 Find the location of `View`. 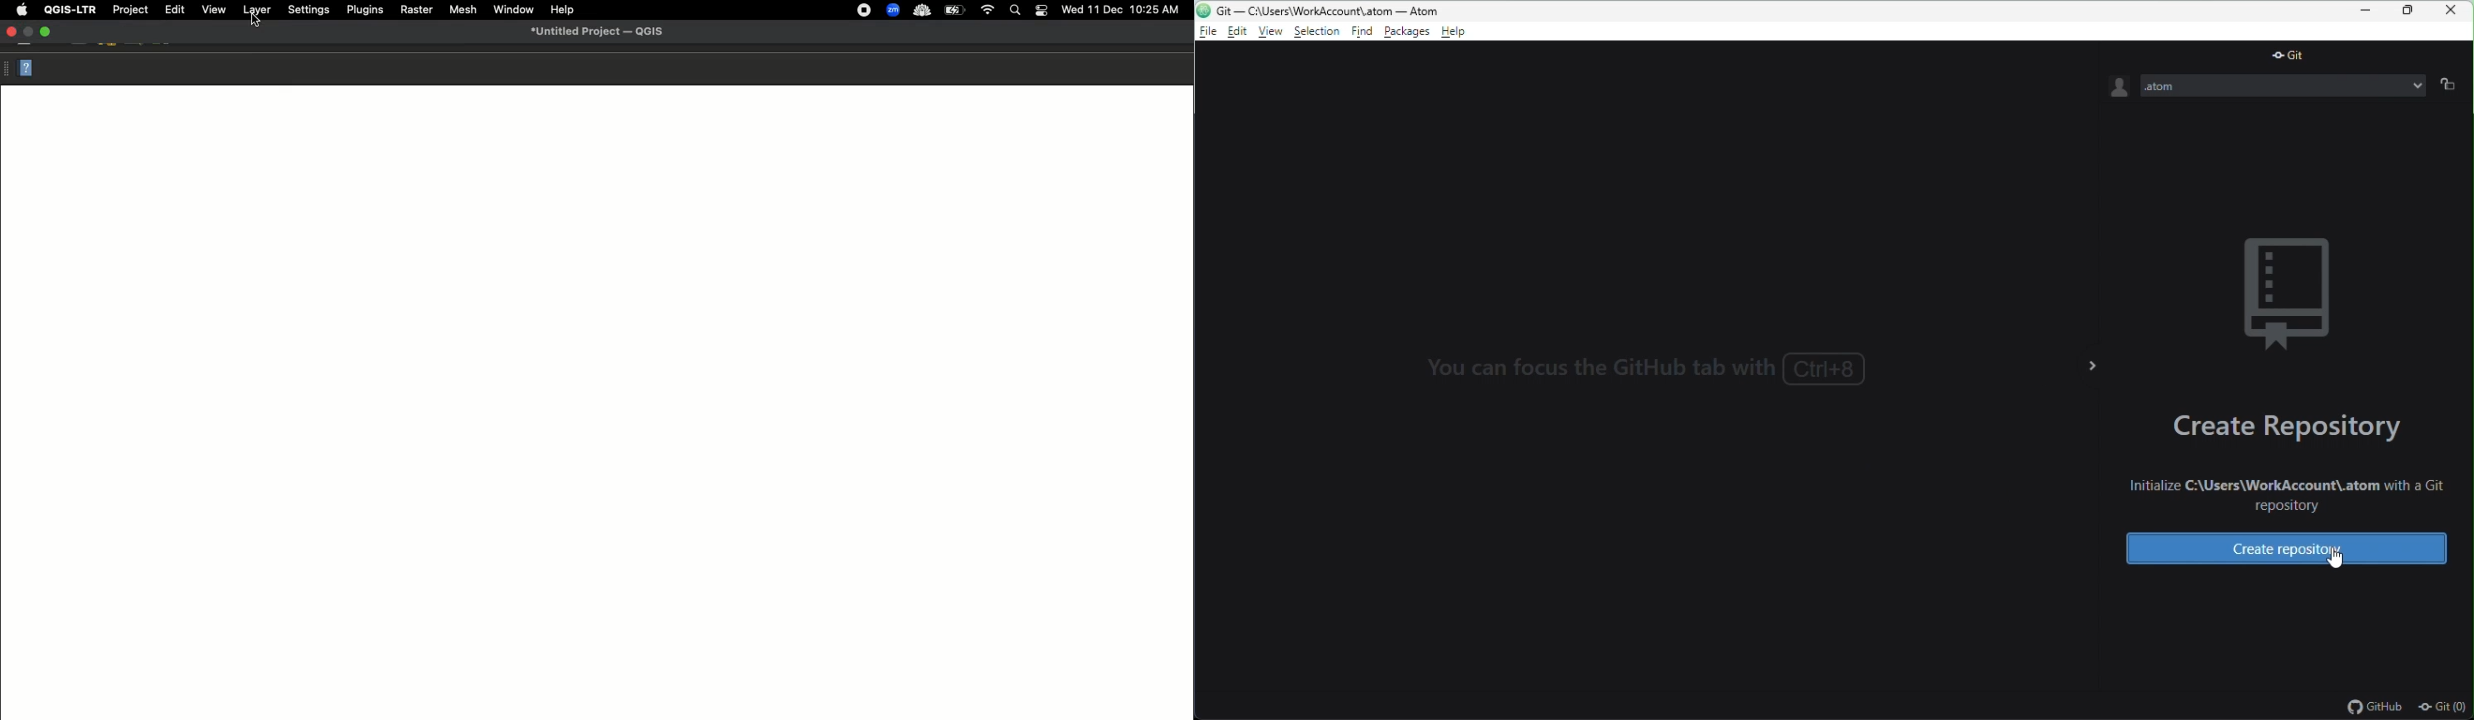

View is located at coordinates (213, 10).